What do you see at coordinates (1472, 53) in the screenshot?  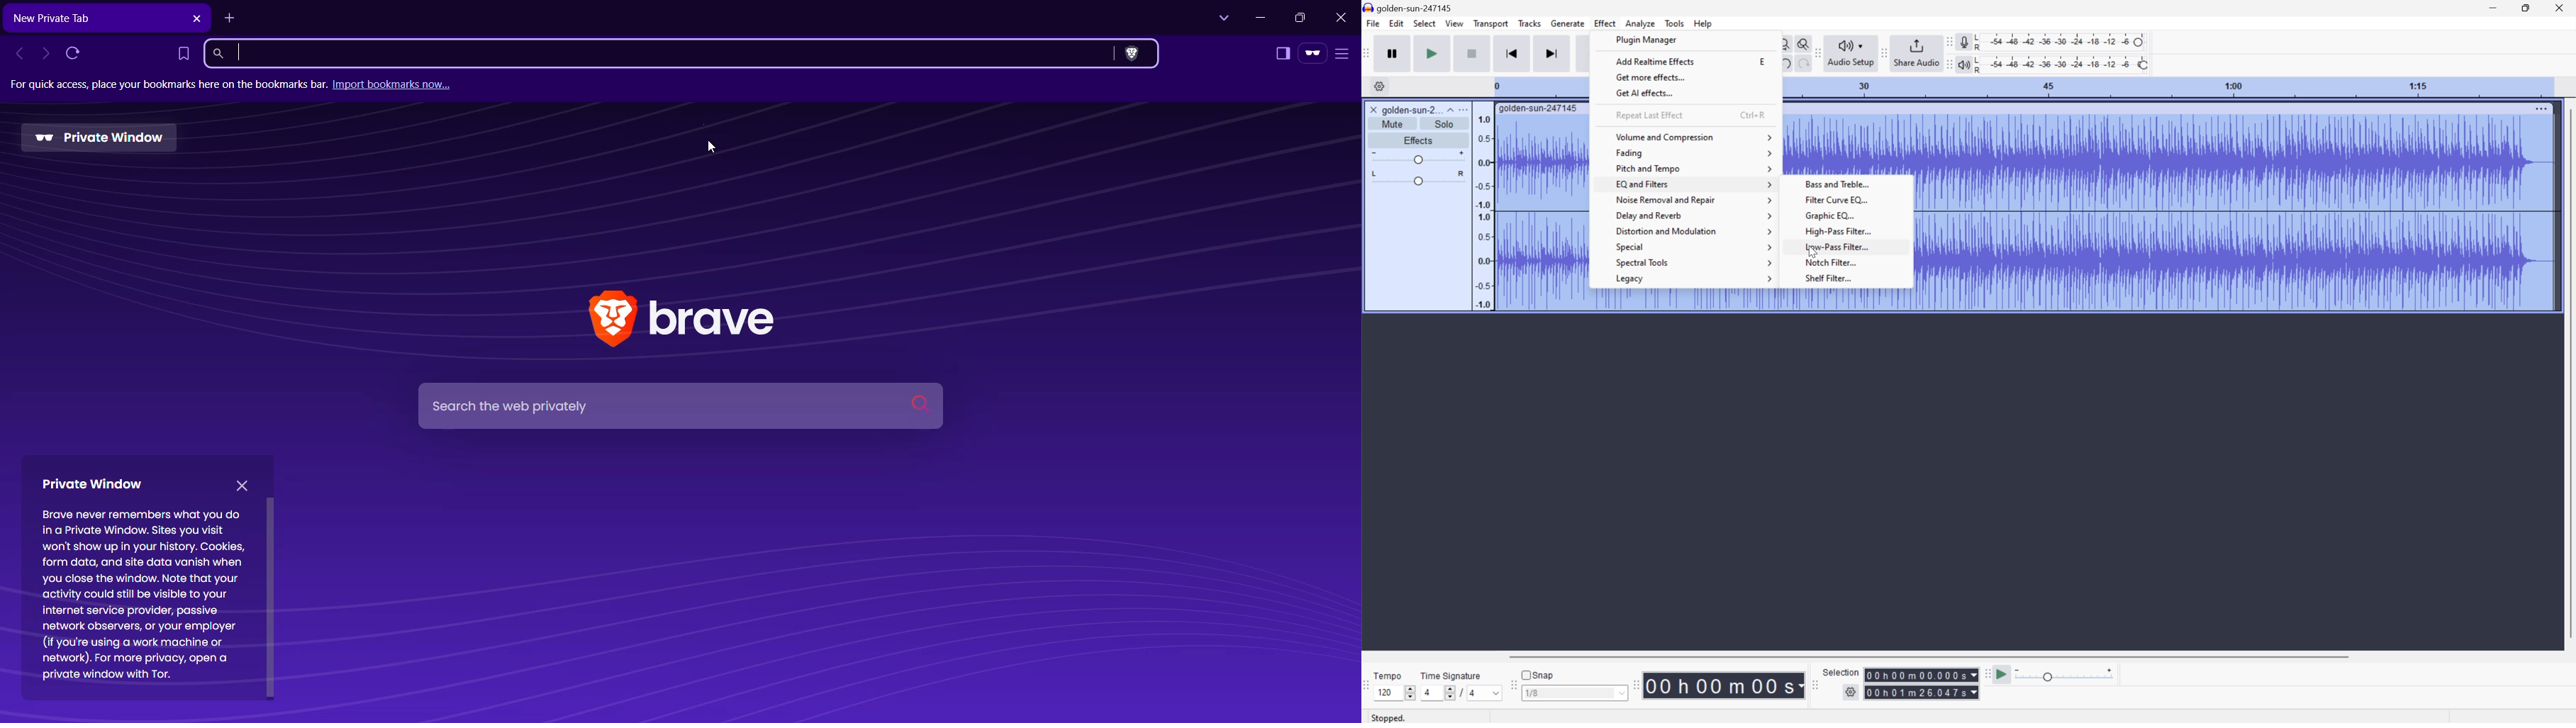 I see `Stop` at bounding box center [1472, 53].